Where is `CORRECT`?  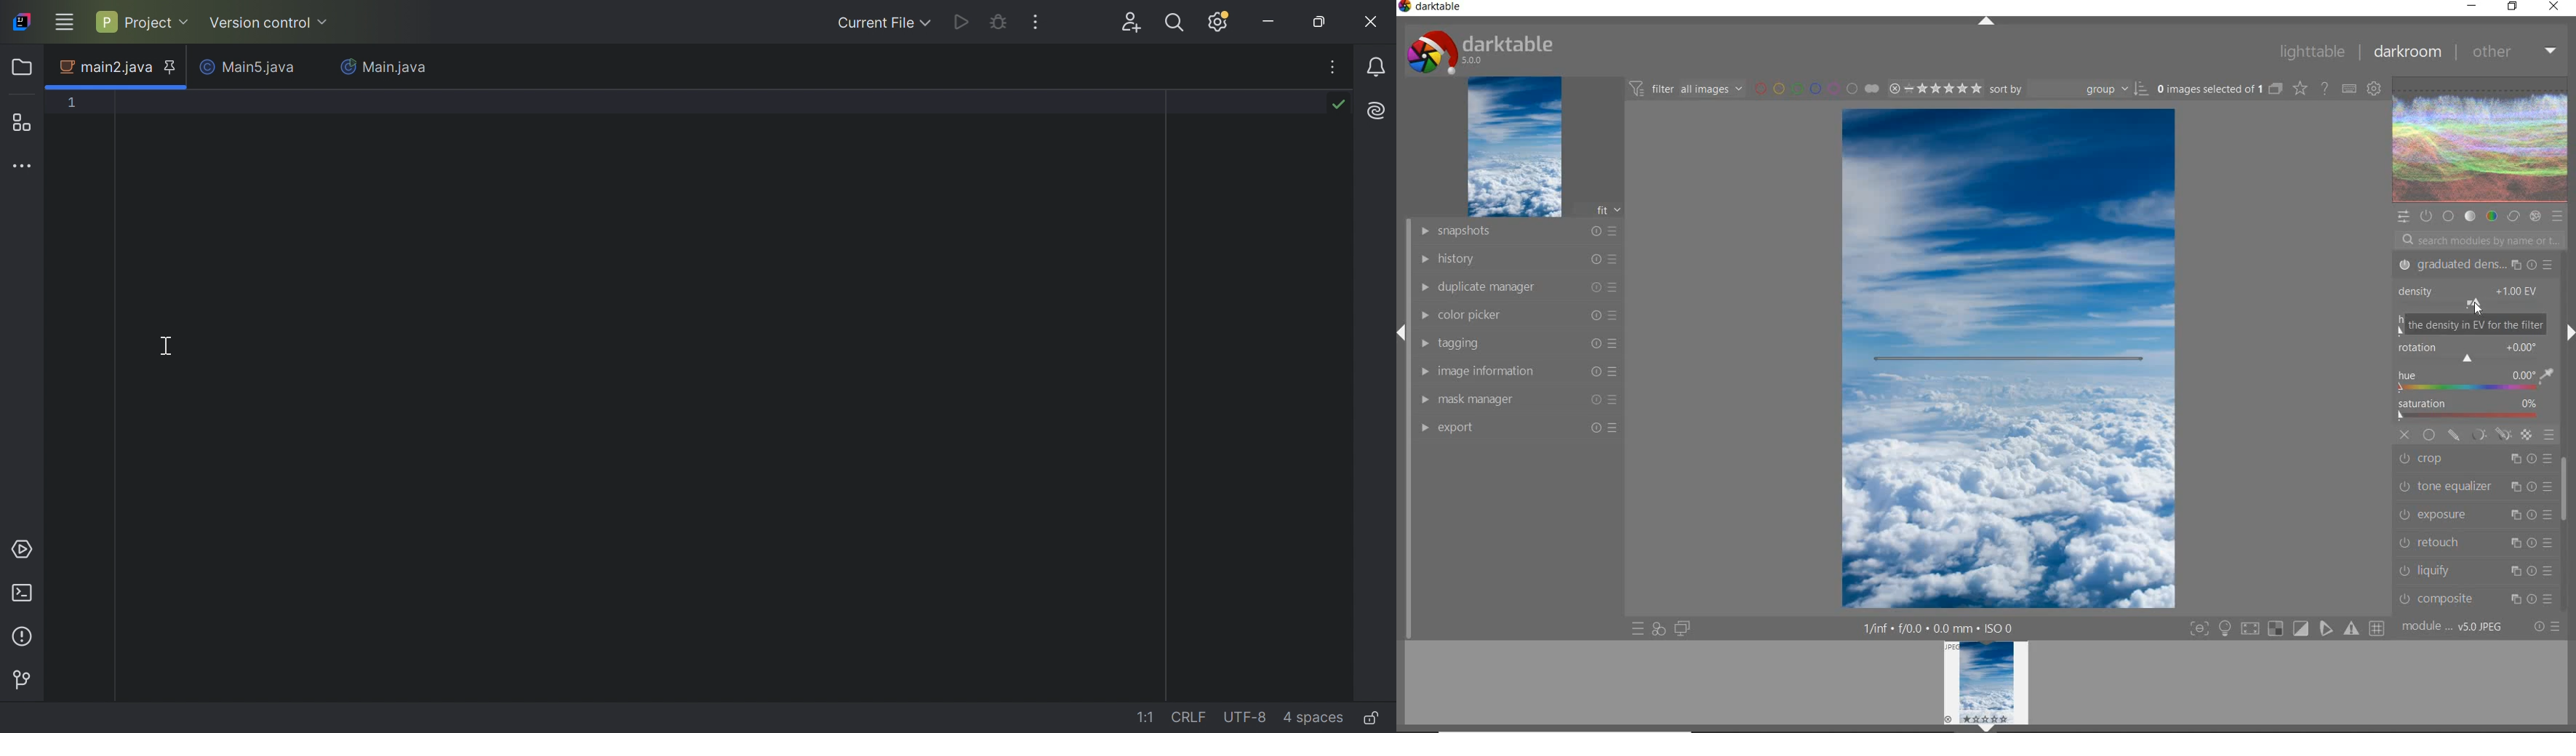 CORRECT is located at coordinates (2513, 216).